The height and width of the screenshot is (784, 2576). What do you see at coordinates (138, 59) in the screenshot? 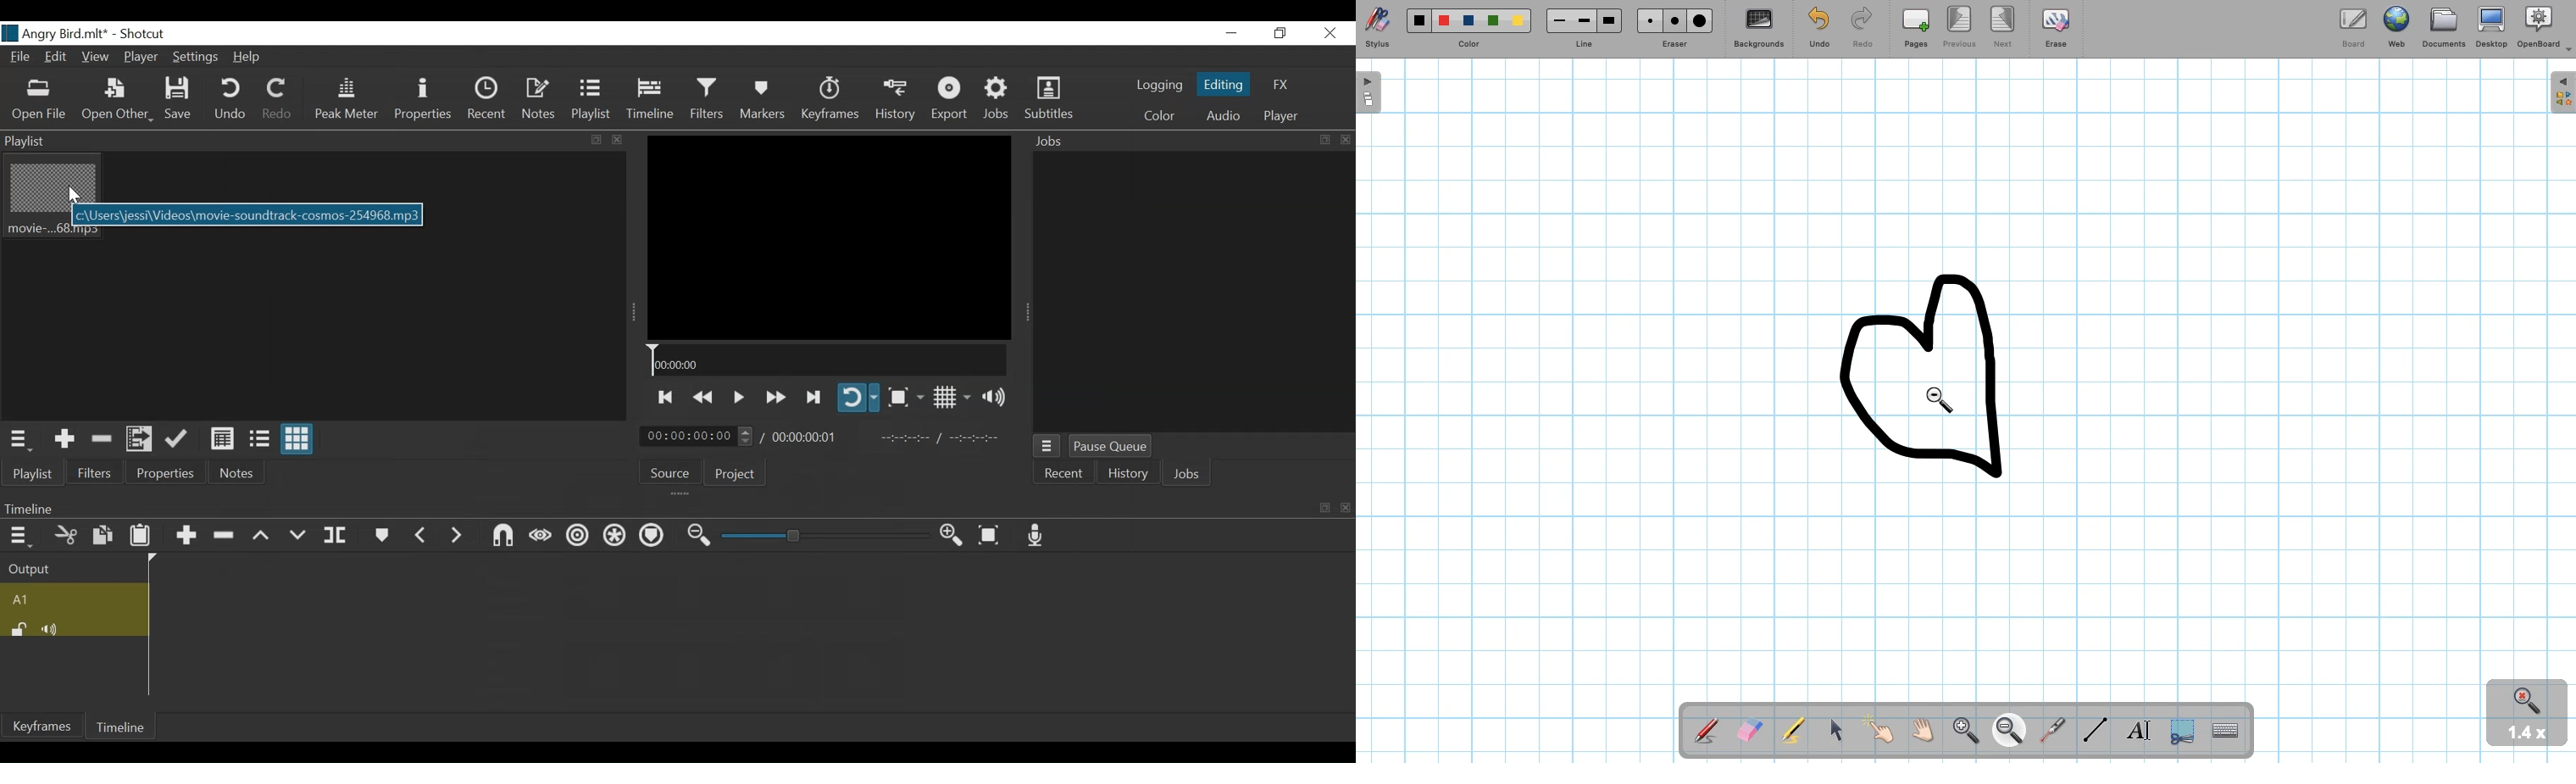
I see `Player` at bounding box center [138, 59].